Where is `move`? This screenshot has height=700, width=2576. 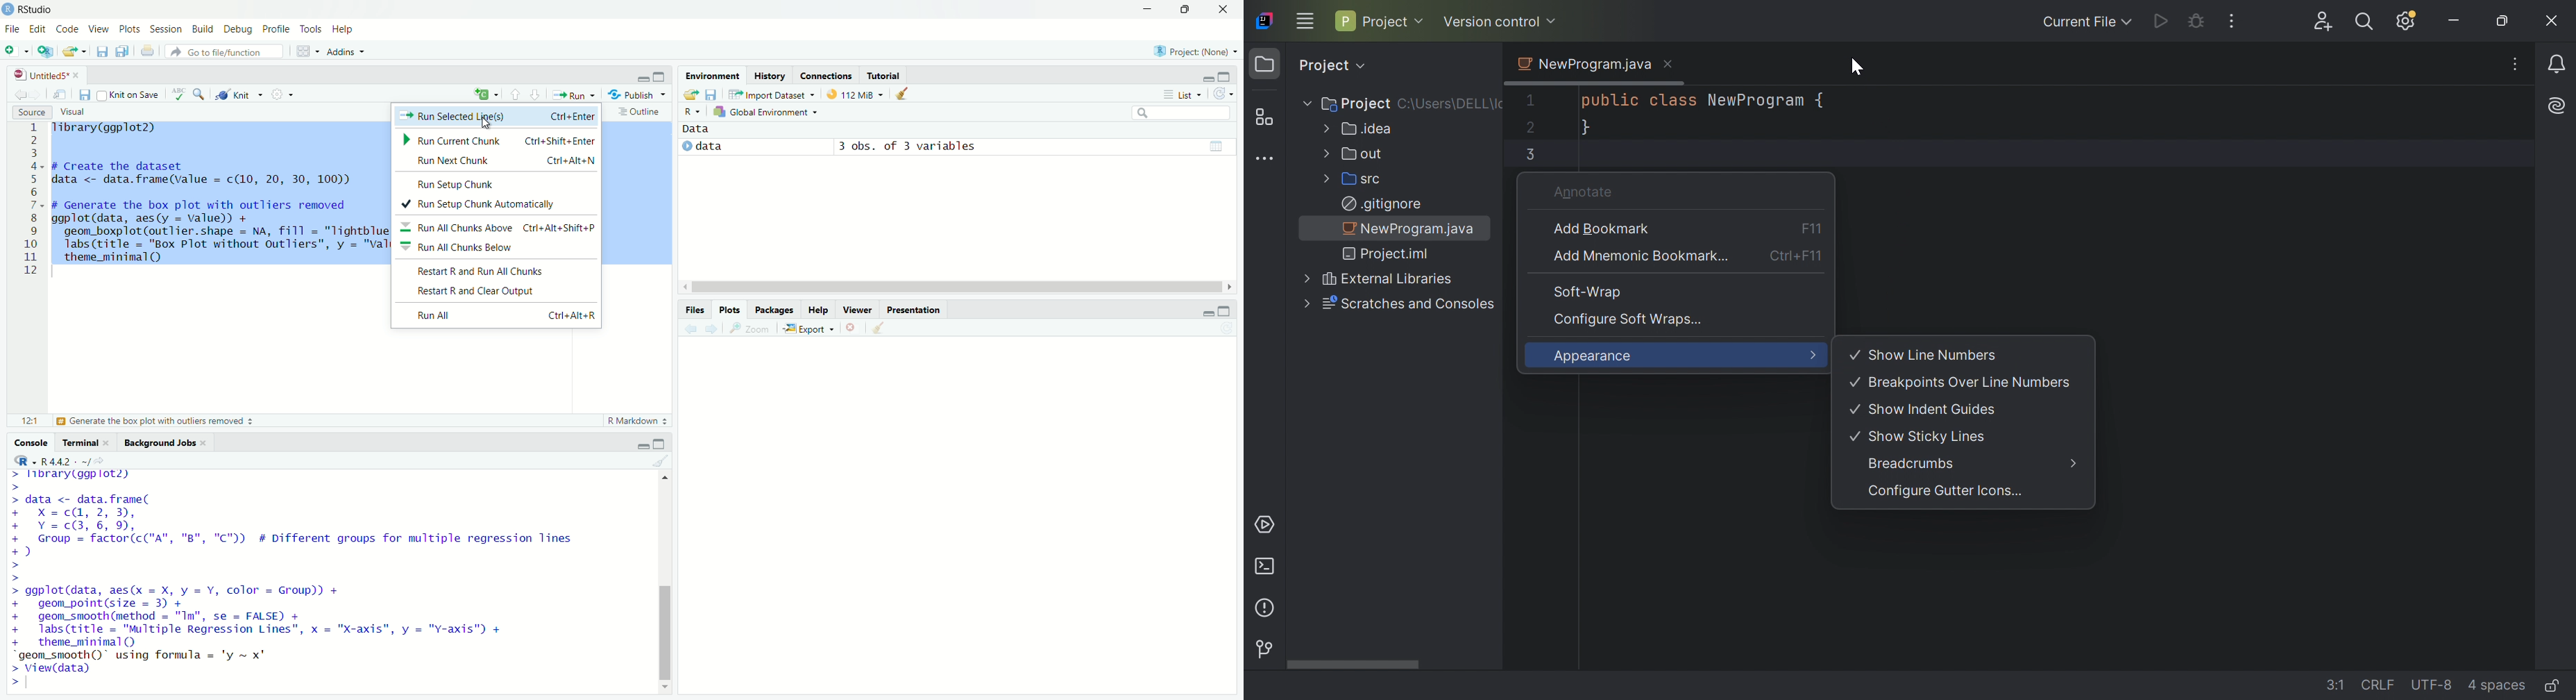
move is located at coordinates (61, 95).